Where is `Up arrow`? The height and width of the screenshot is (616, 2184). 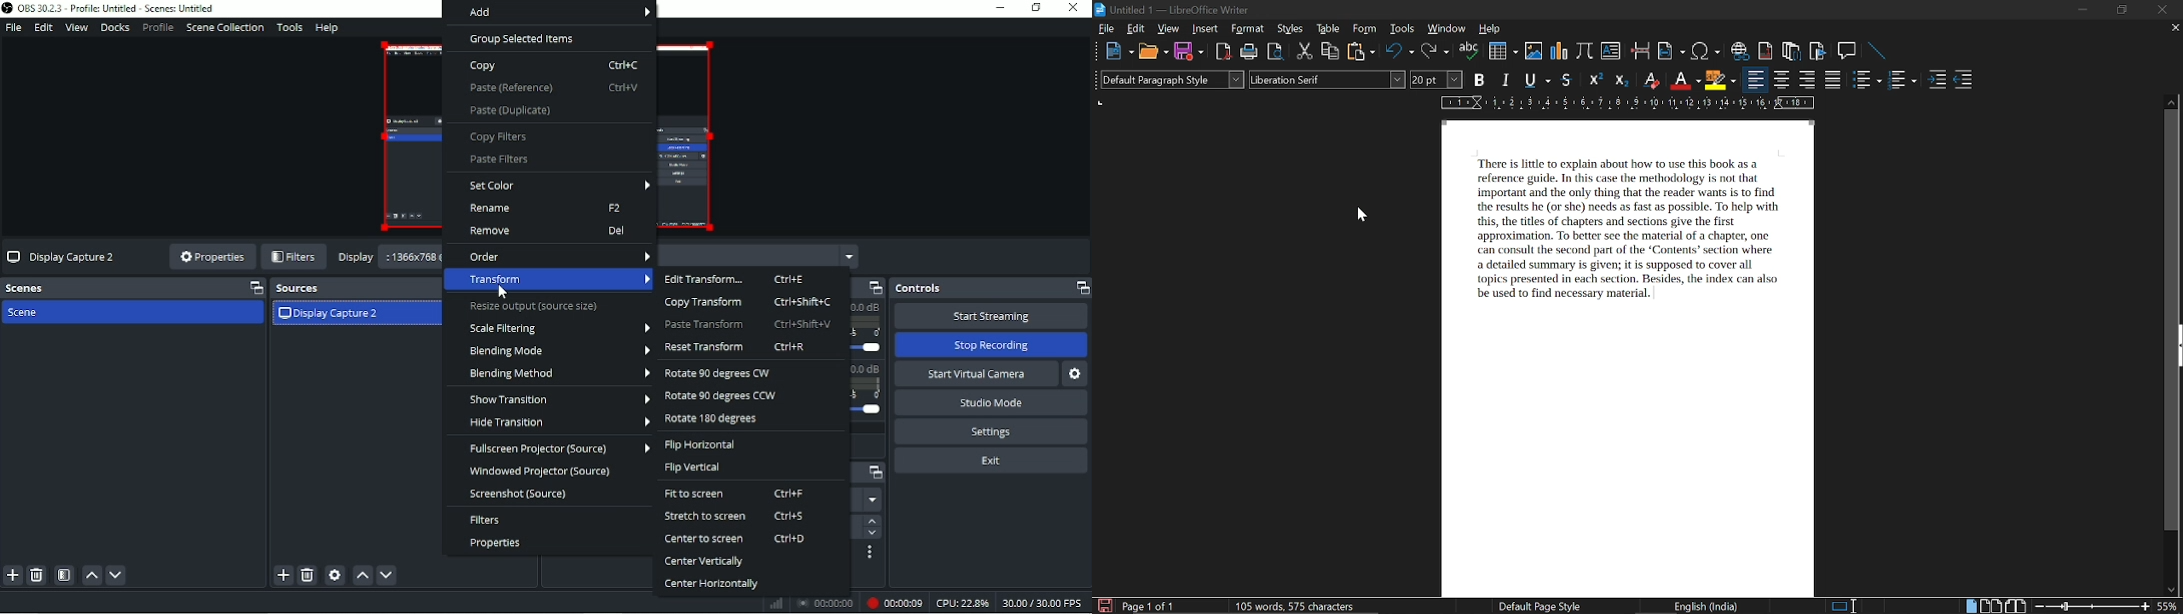
Up arrow is located at coordinates (871, 521).